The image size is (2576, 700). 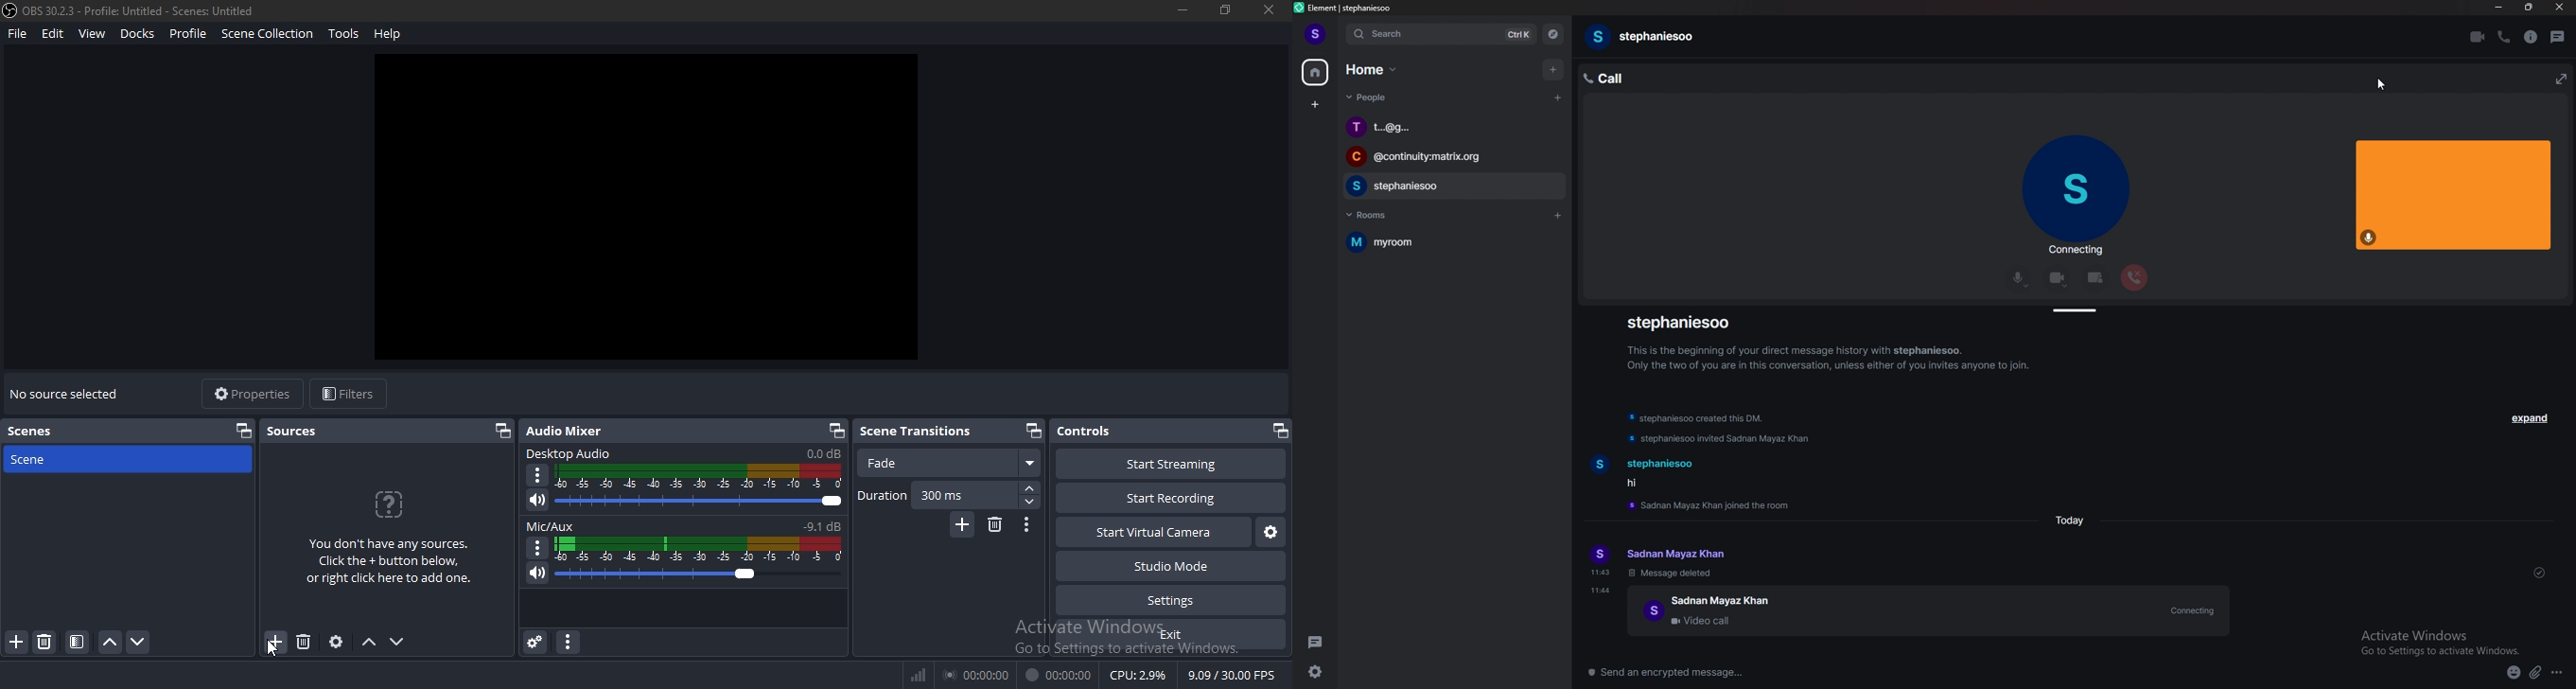 I want to click on message box, so click(x=1950, y=672).